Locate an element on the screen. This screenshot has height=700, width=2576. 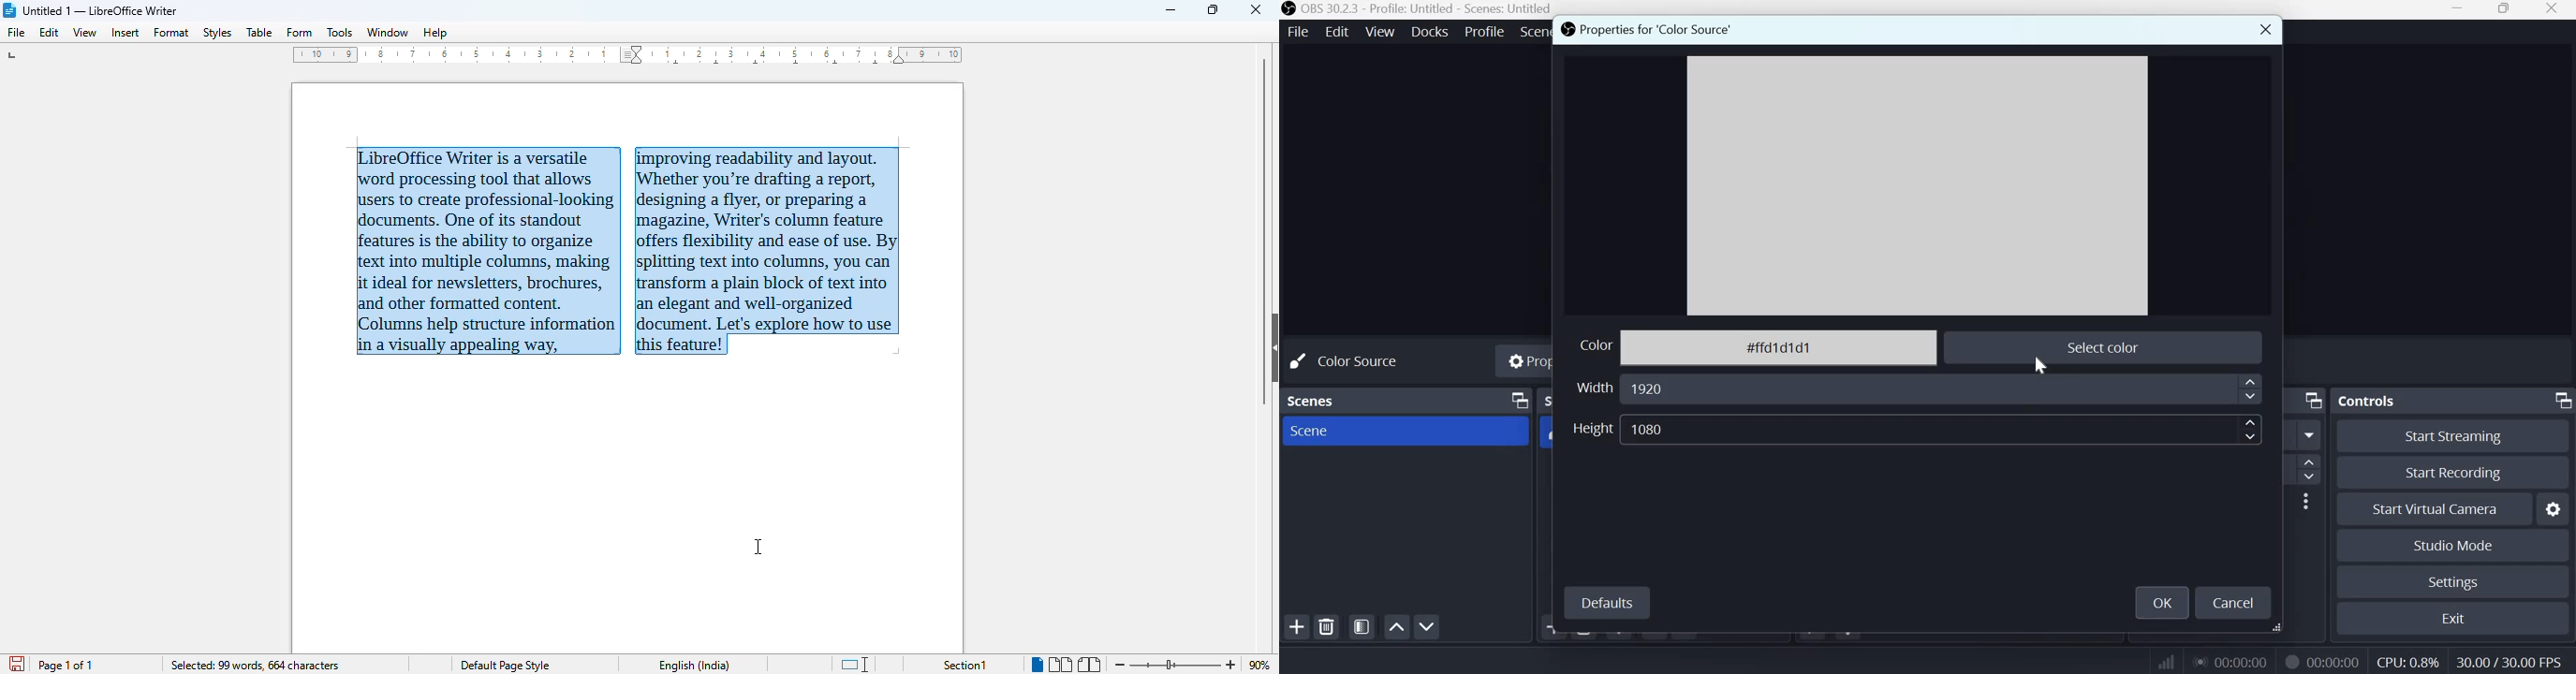
vertical scroll bar is located at coordinates (1264, 230).